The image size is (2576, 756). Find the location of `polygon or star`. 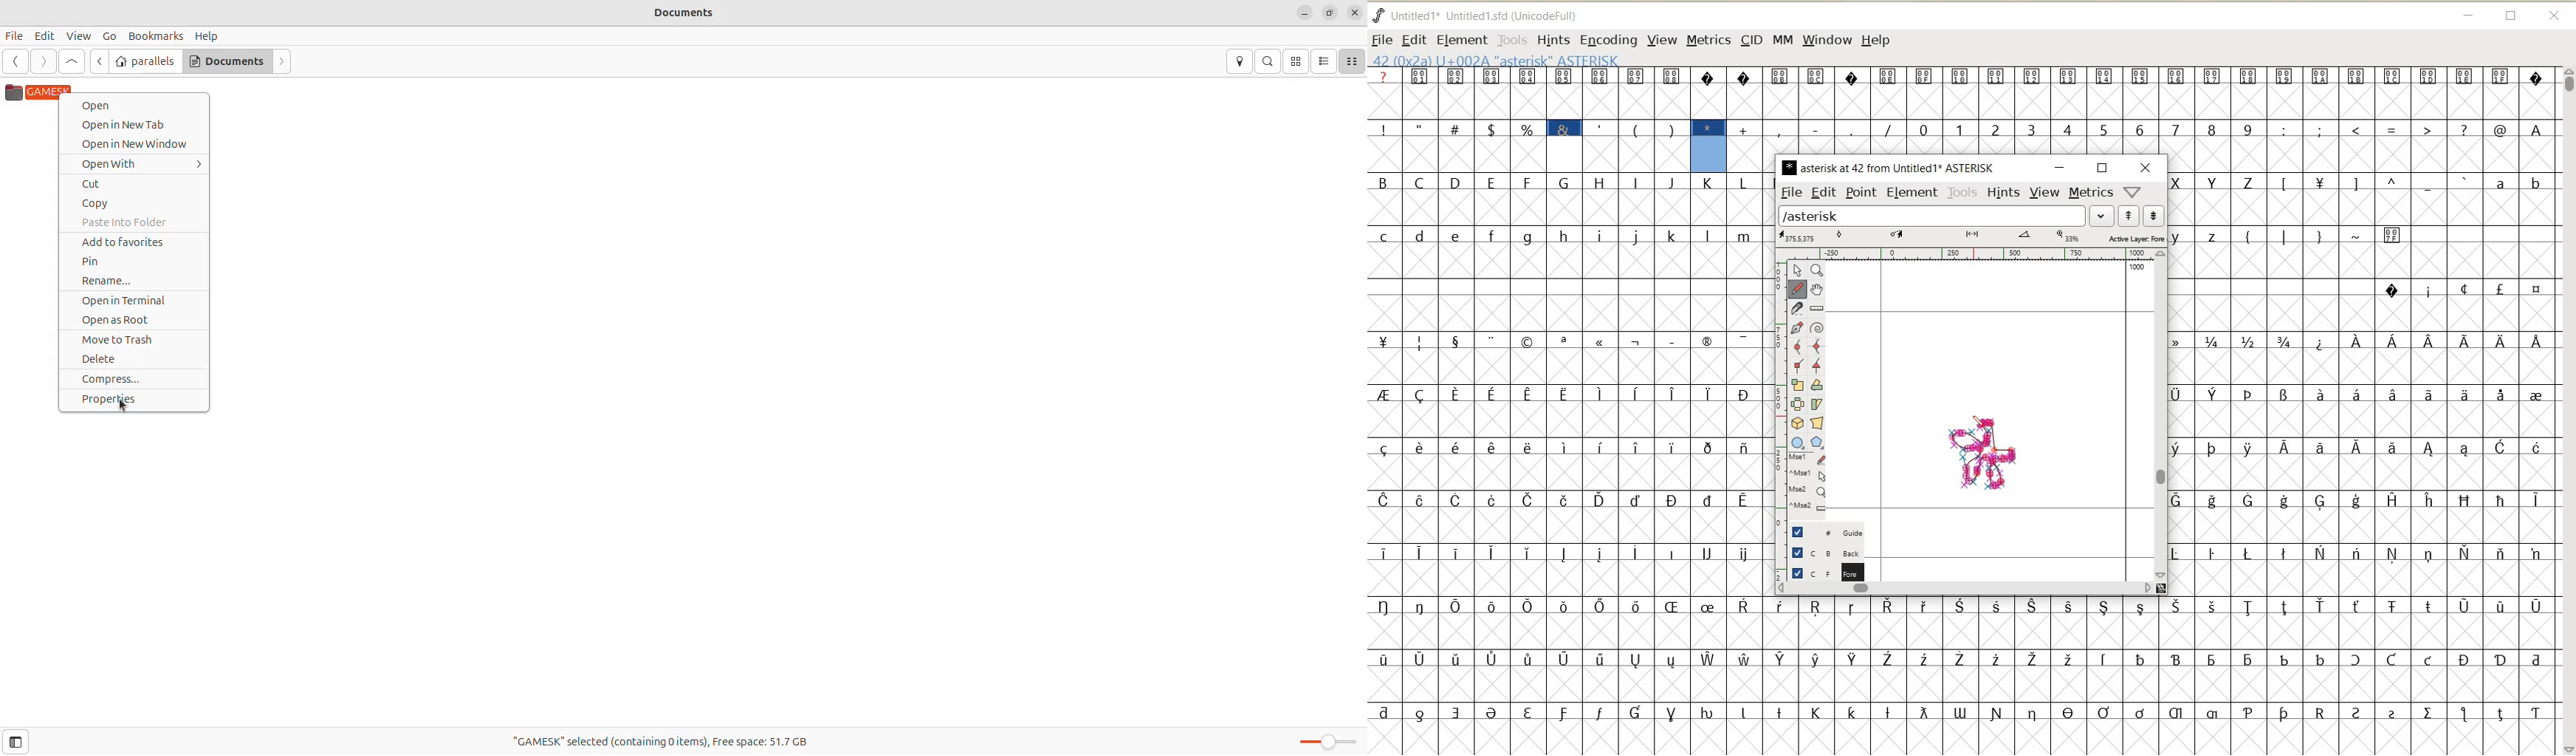

polygon or star is located at coordinates (1817, 443).